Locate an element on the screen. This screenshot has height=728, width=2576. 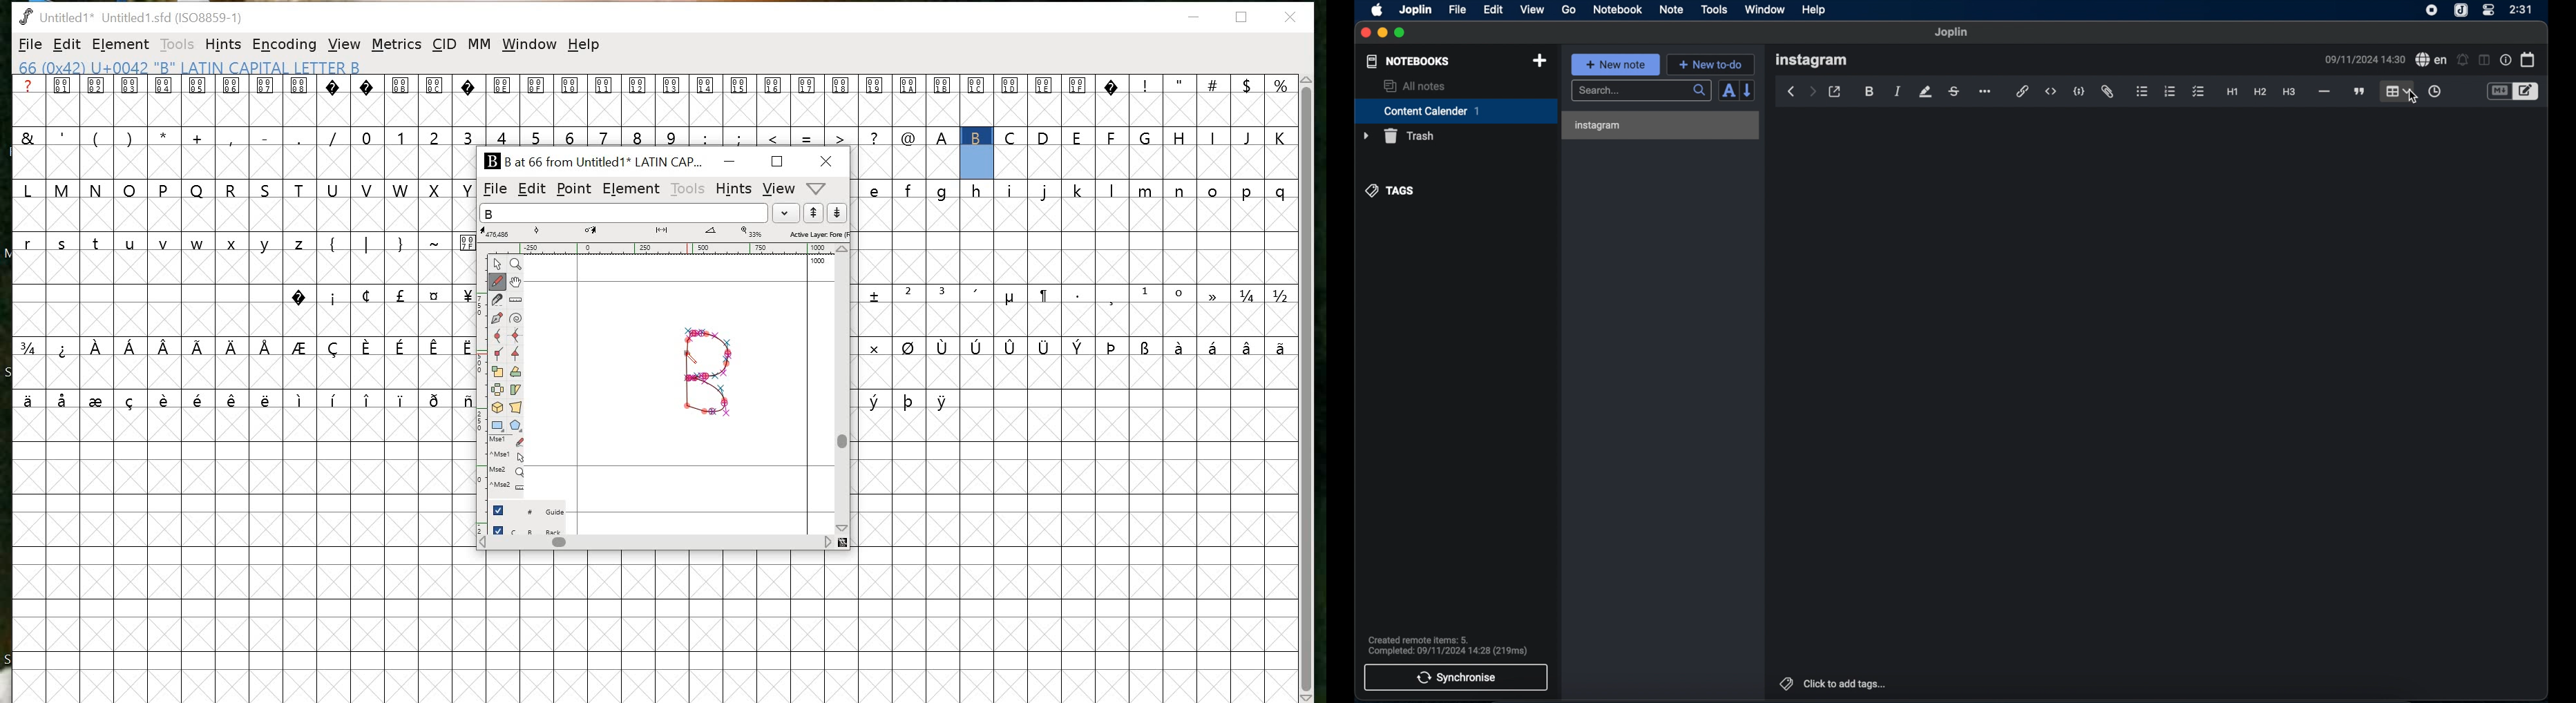
dropdown is located at coordinates (786, 213).